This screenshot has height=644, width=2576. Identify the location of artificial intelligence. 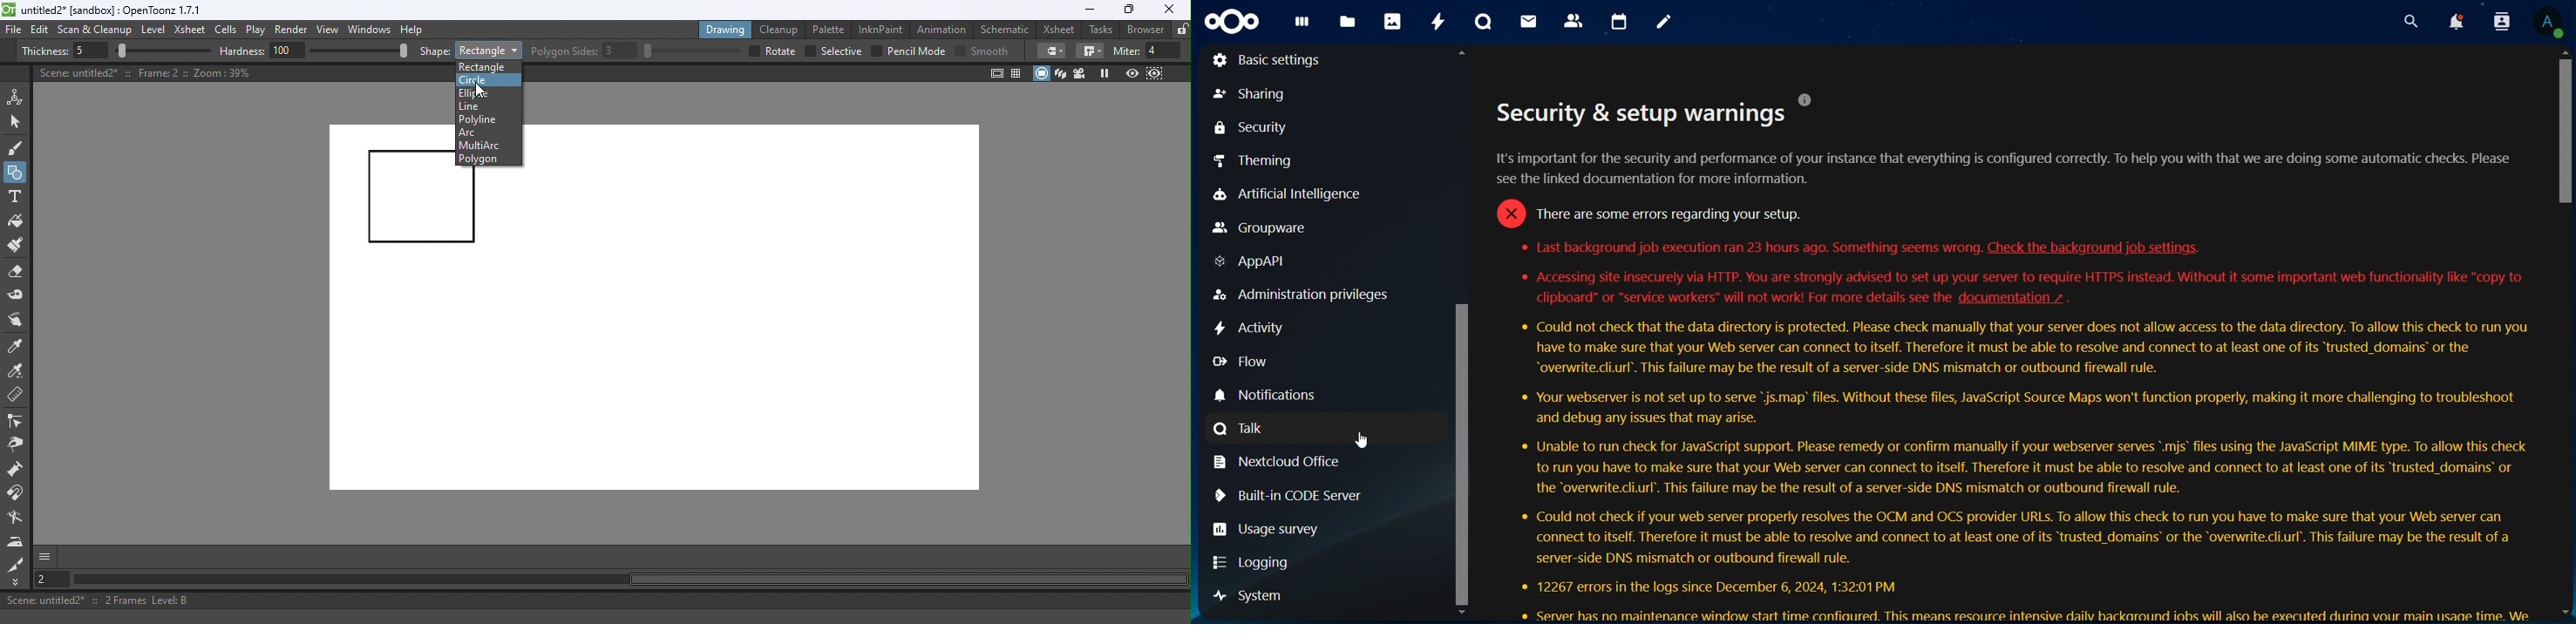
(1302, 194).